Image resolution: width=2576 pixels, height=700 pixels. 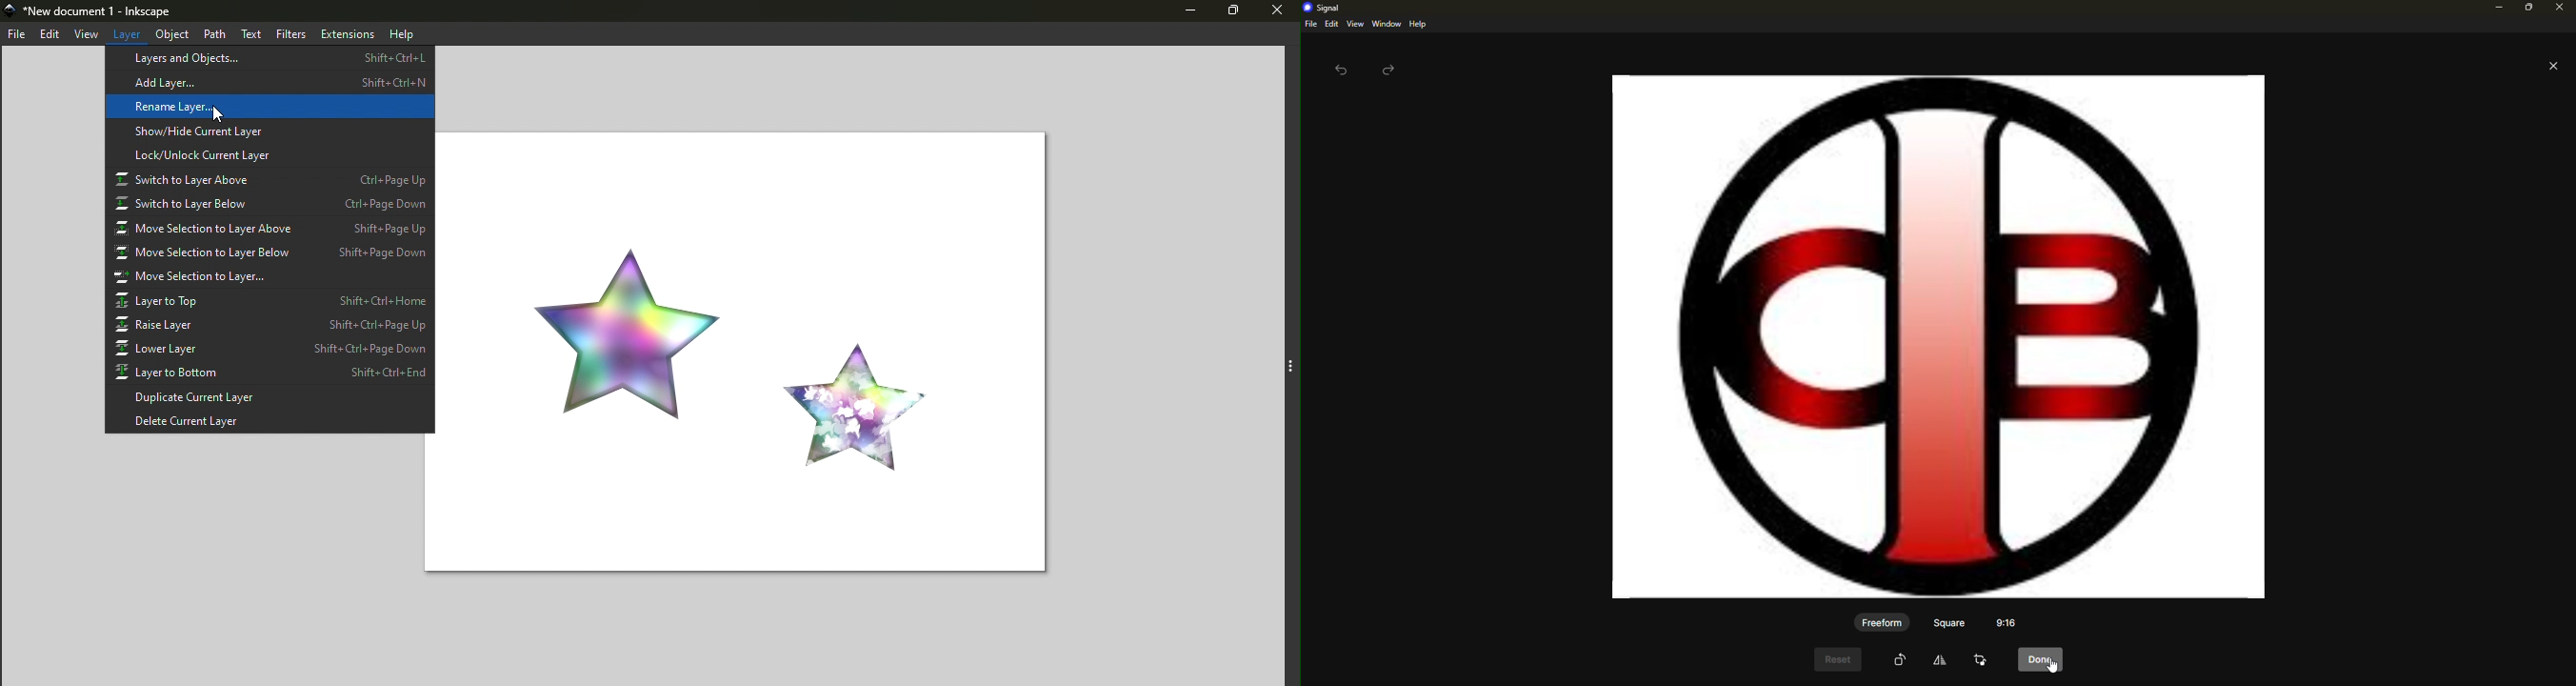 I want to click on square, so click(x=1949, y=623).